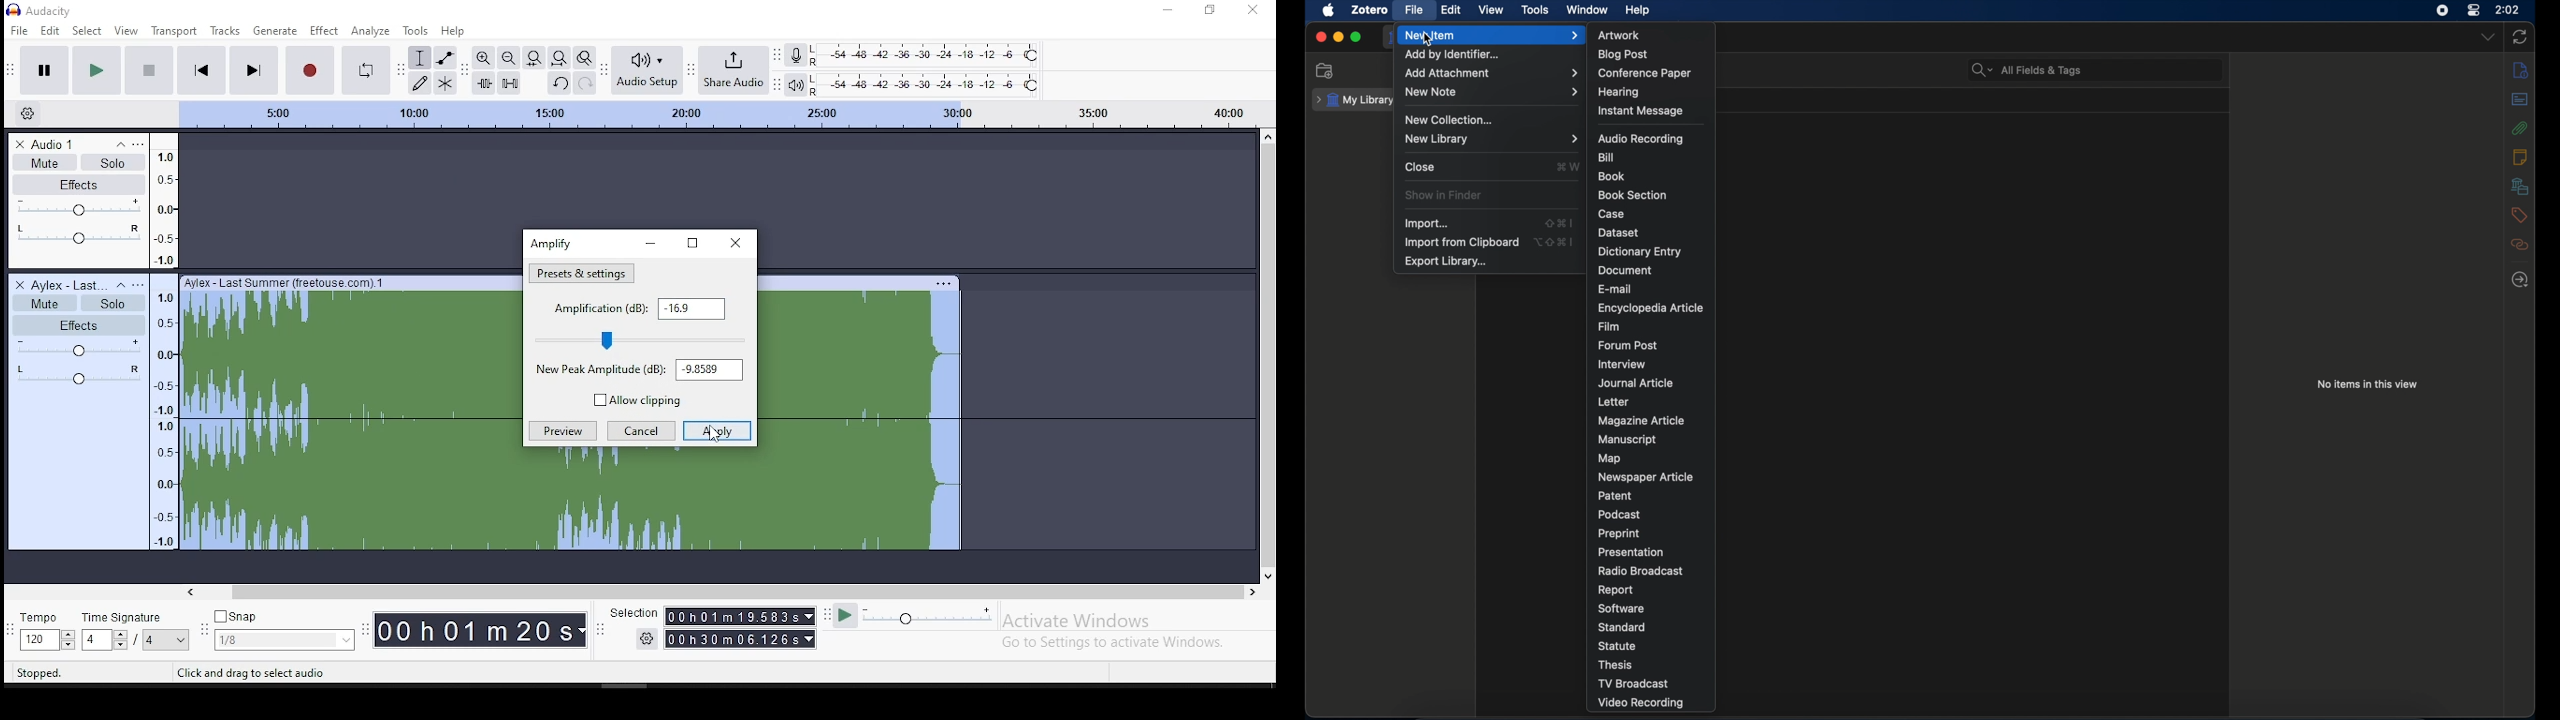 Image resolution: width=2576 pixels, height=728 pixels. What do you see at coordinates (112, 303) in the screenshot?
I see `solo` at bounding box center [112, 303].